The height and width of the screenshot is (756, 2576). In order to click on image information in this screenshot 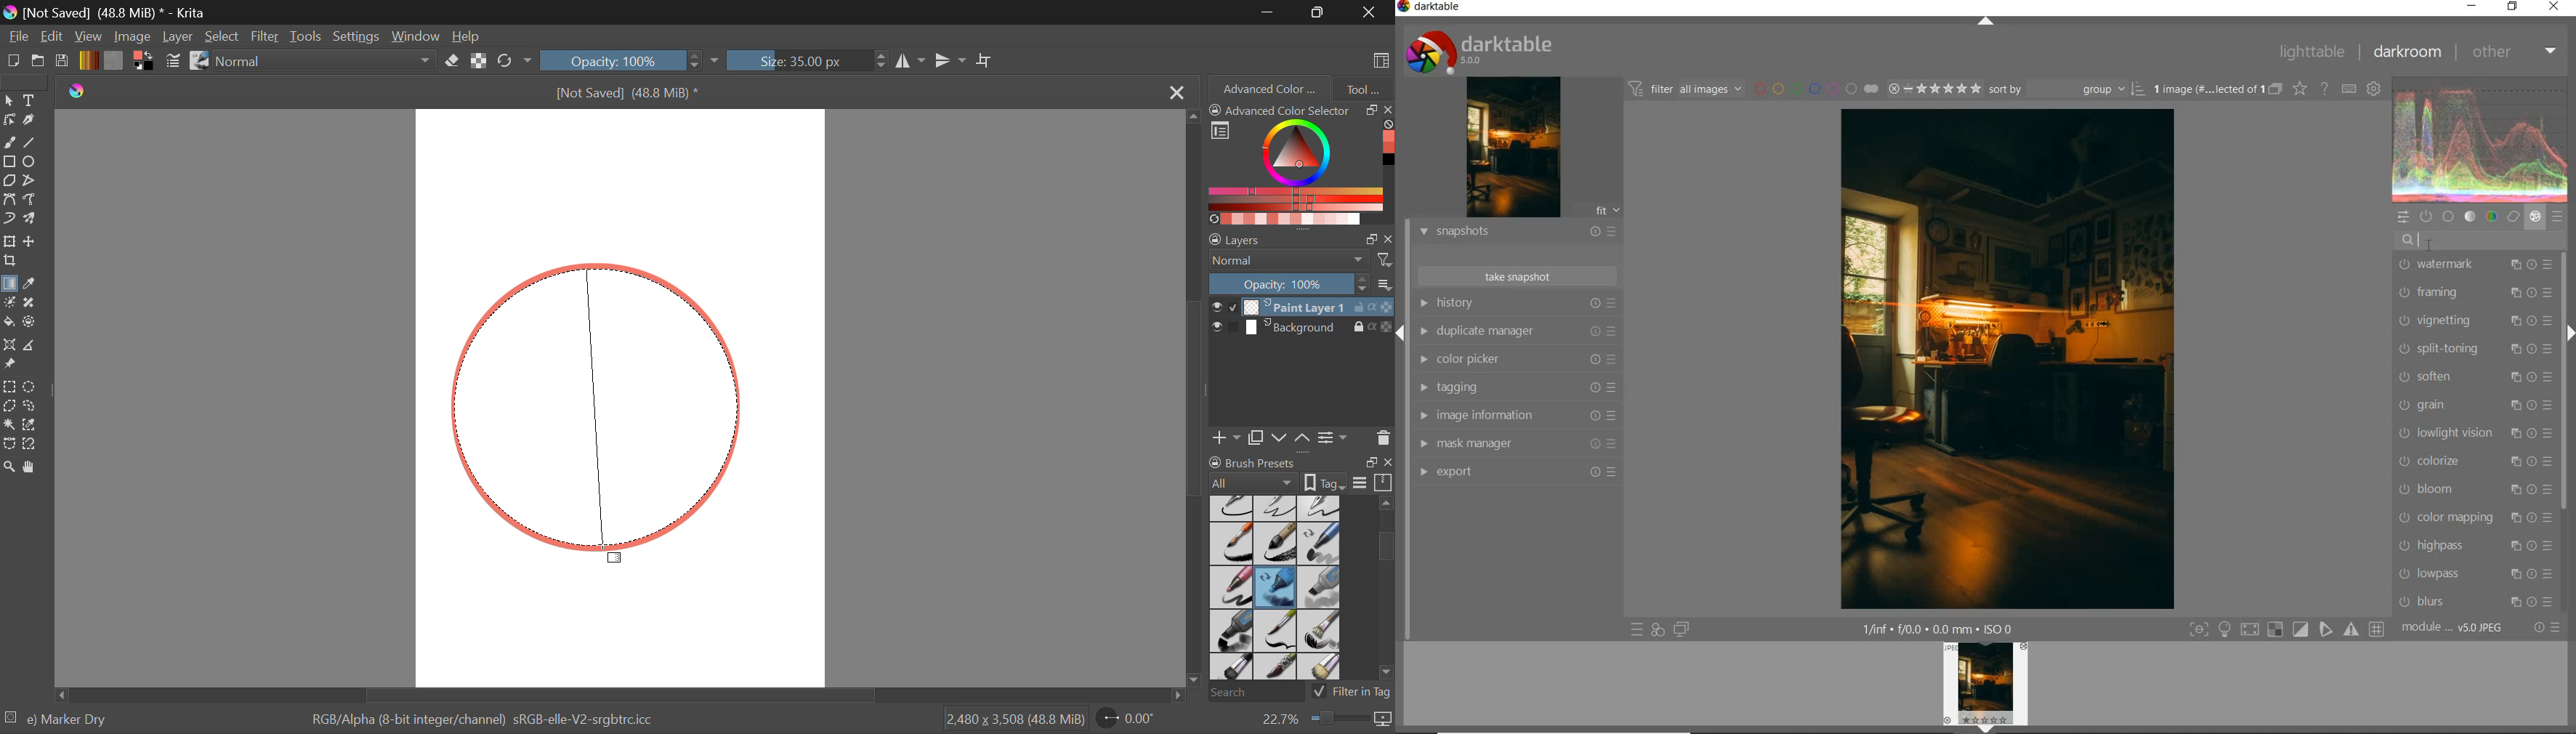, I will do `click(1515, 416)`.